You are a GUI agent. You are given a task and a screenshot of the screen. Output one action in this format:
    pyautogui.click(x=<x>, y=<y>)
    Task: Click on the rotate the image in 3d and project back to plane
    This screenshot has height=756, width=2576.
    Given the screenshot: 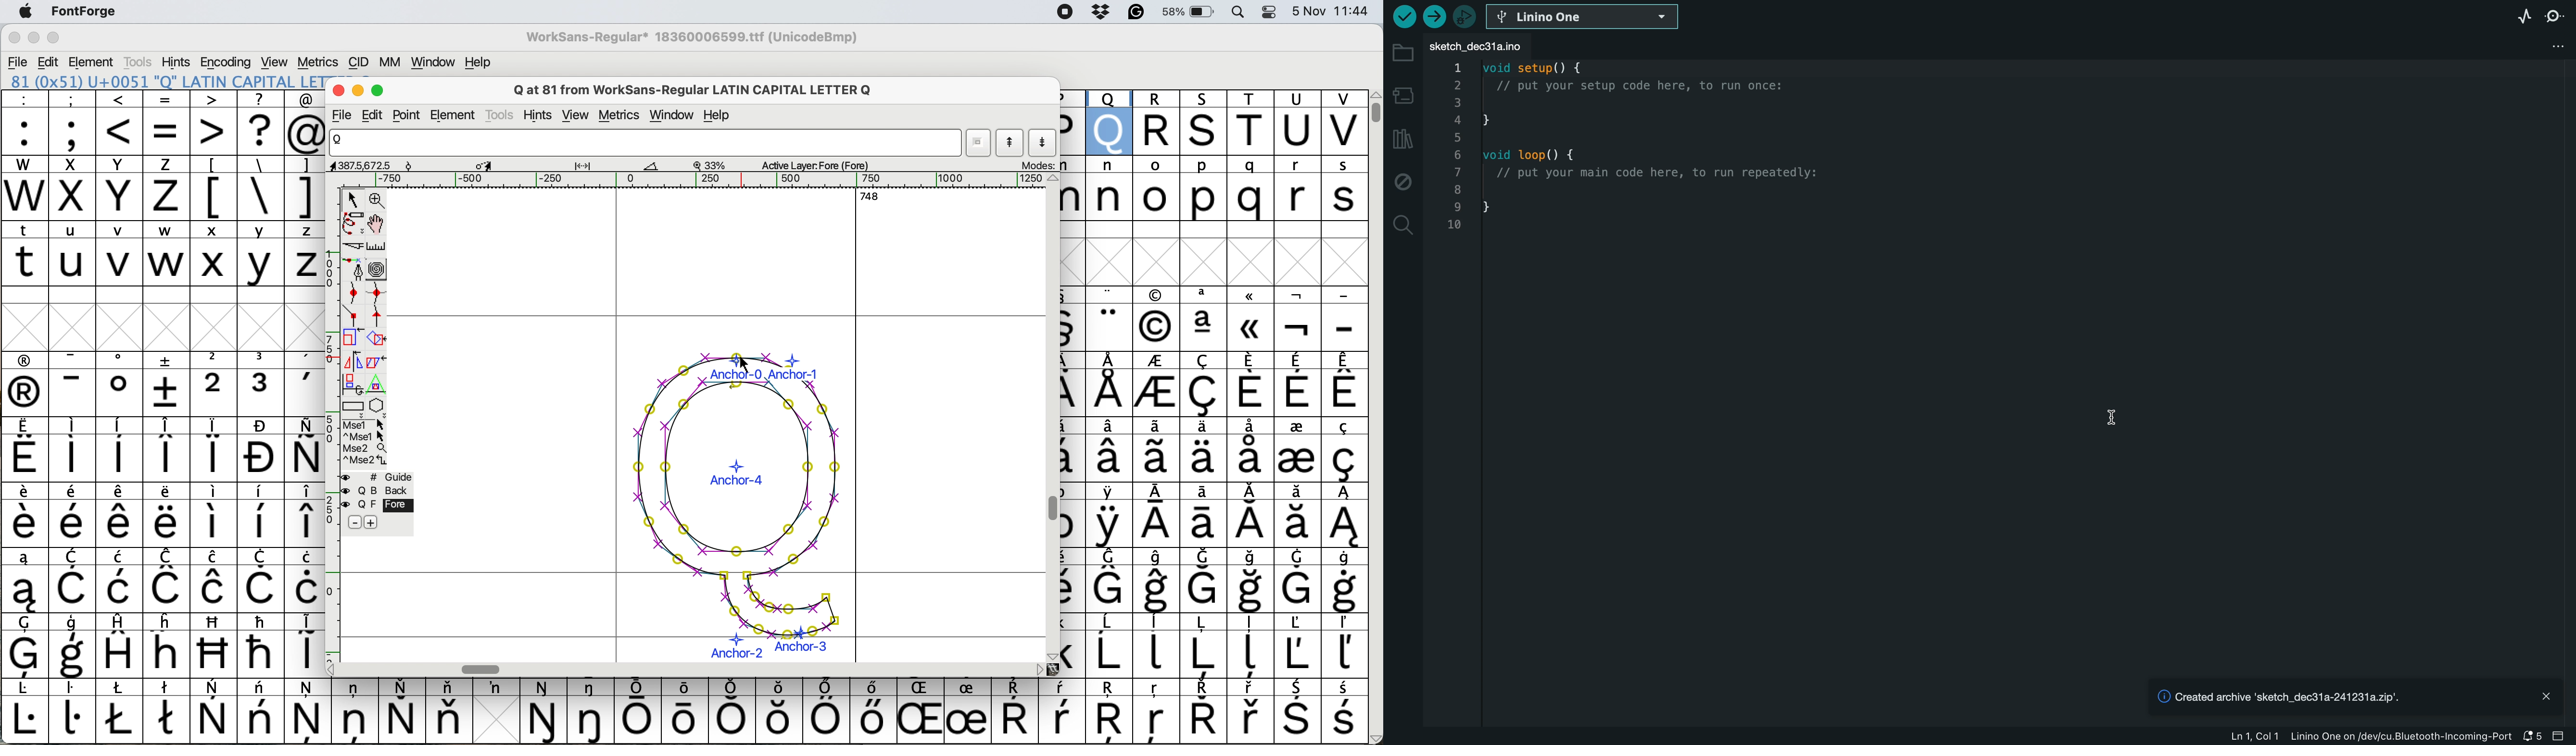 What is the action you would take?
    pyautogui.click(x=351, y=385)
    